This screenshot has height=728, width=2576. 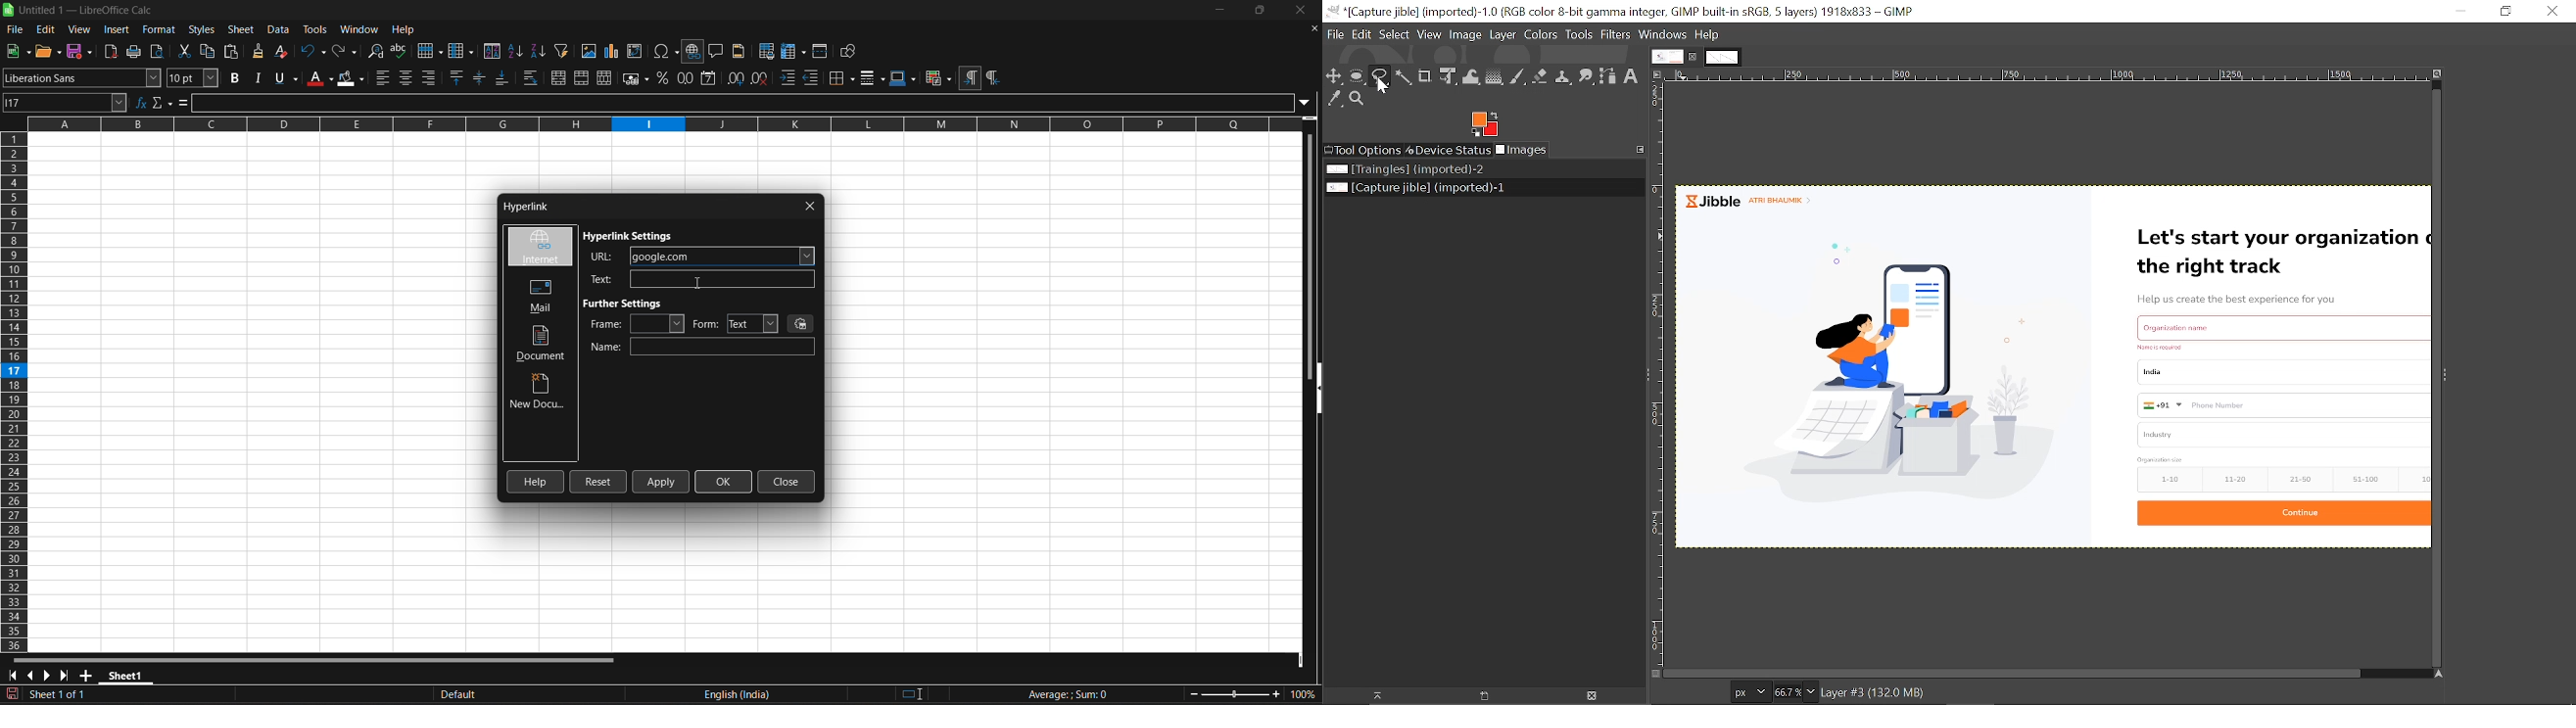 I want to click on new document, so click(x=539, y=393).